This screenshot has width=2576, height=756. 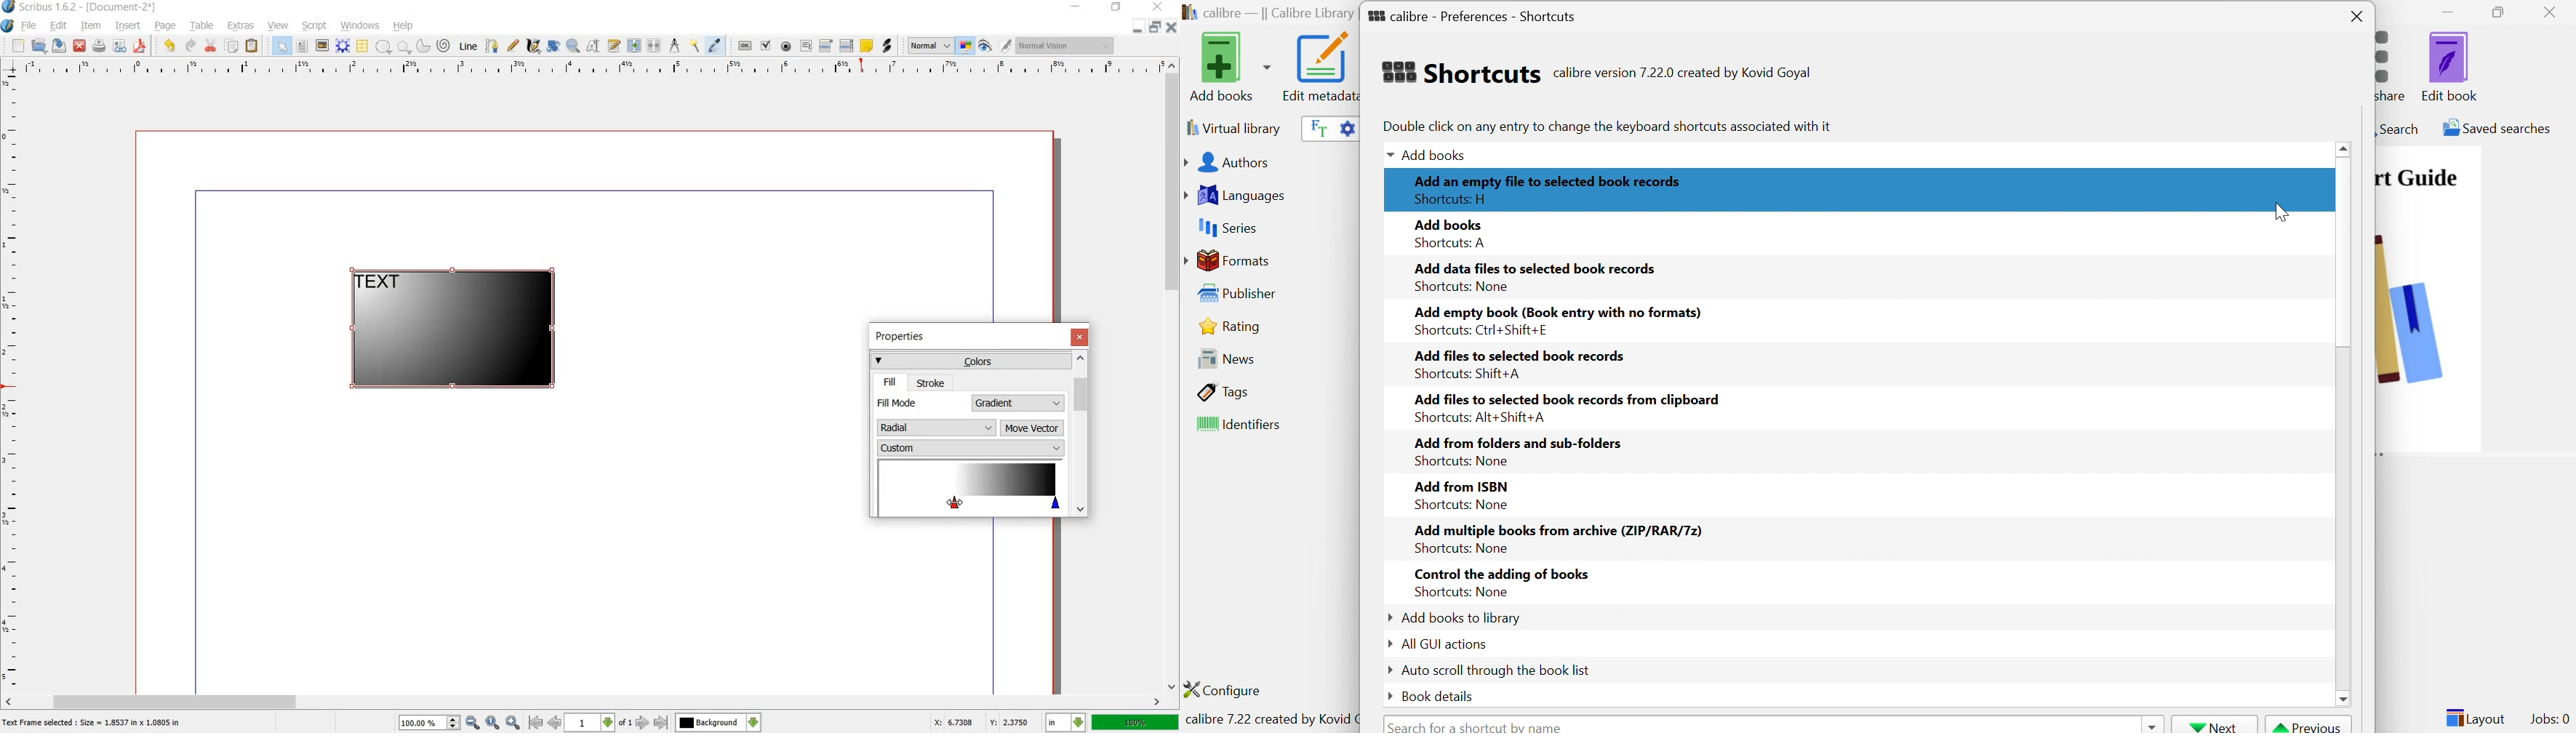 I want to click on measurement, so click(x=676, y=45).